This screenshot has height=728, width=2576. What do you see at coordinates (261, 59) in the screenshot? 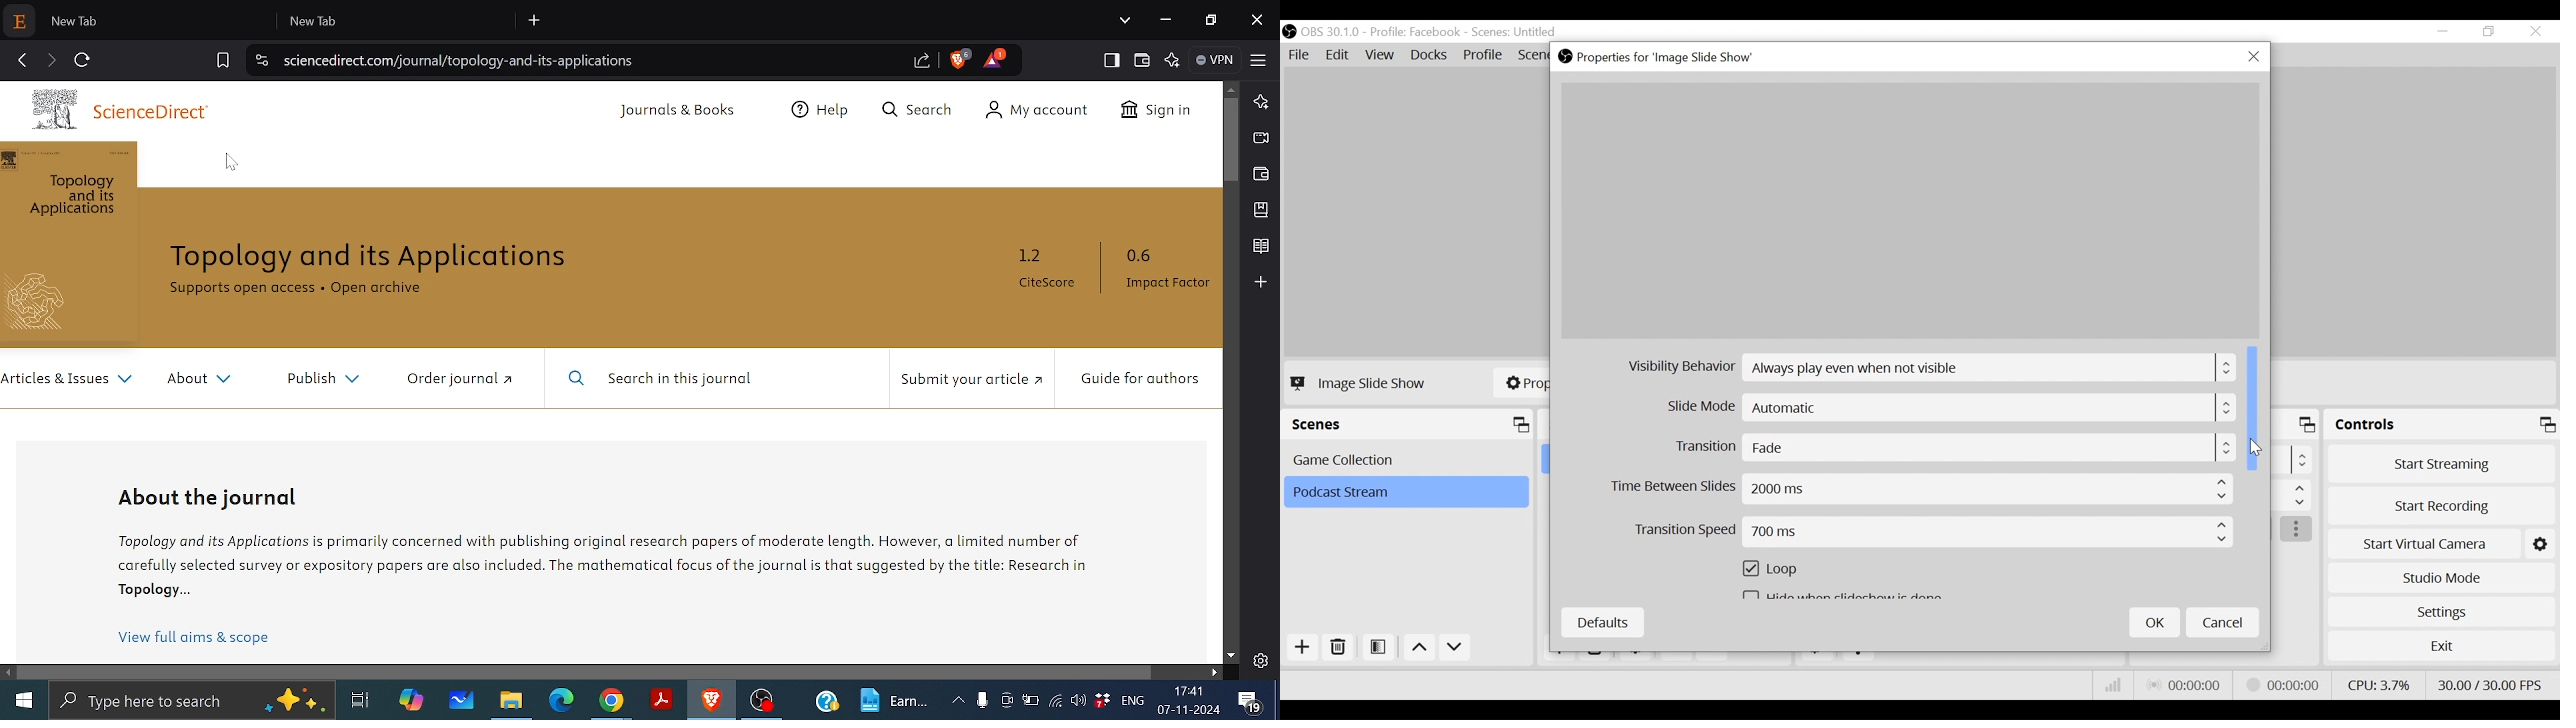
I see `Site information` at bounding box center [261, 59].